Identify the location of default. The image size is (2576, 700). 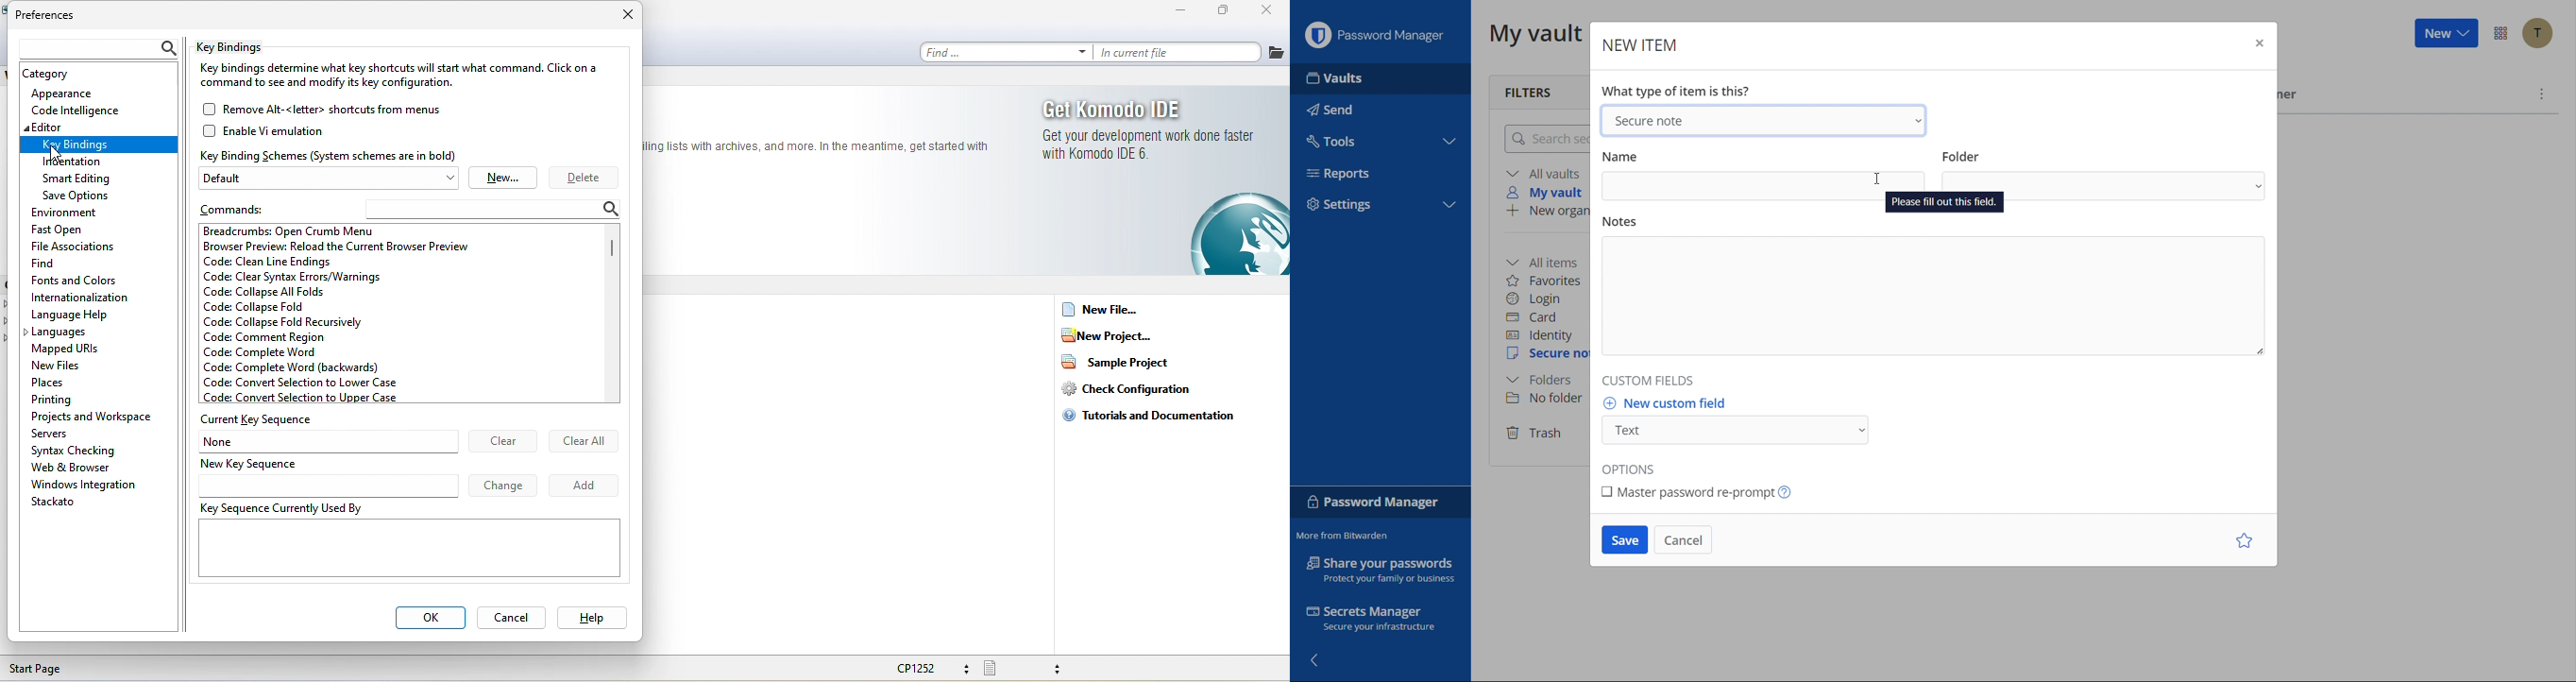
(331, 179).